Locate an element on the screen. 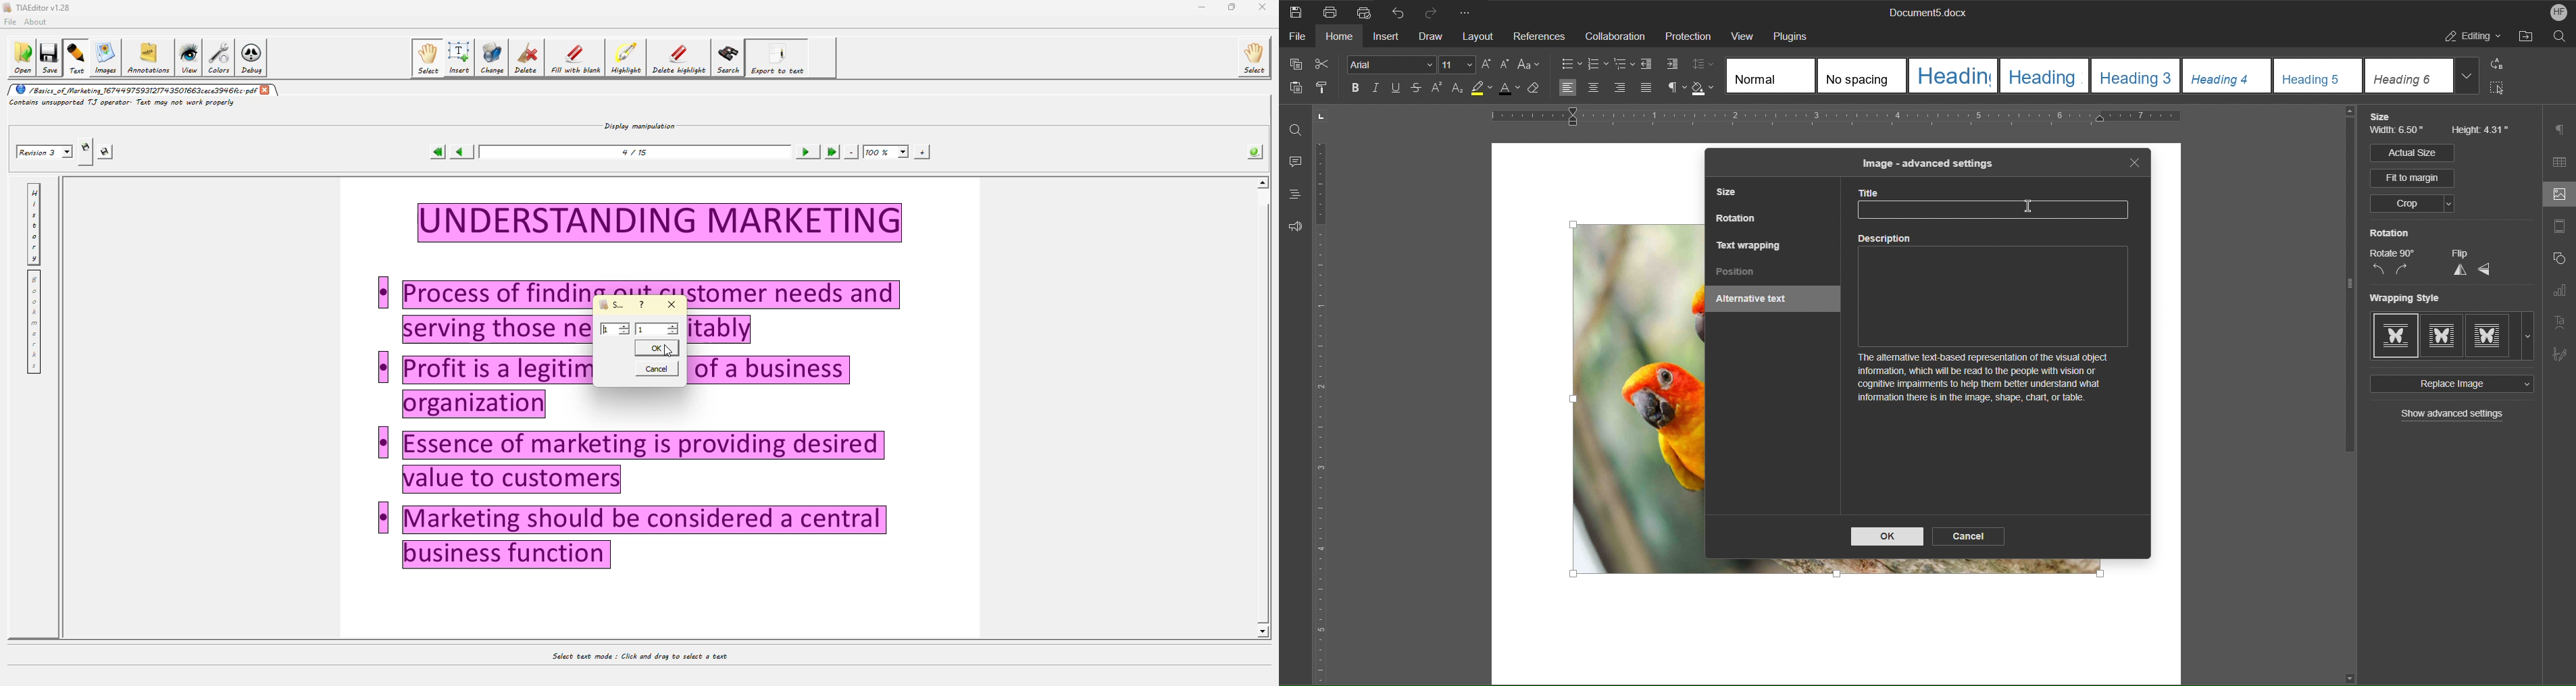 This screenshot has width=2576, height=700. References is located at coordinates (1539, 36).